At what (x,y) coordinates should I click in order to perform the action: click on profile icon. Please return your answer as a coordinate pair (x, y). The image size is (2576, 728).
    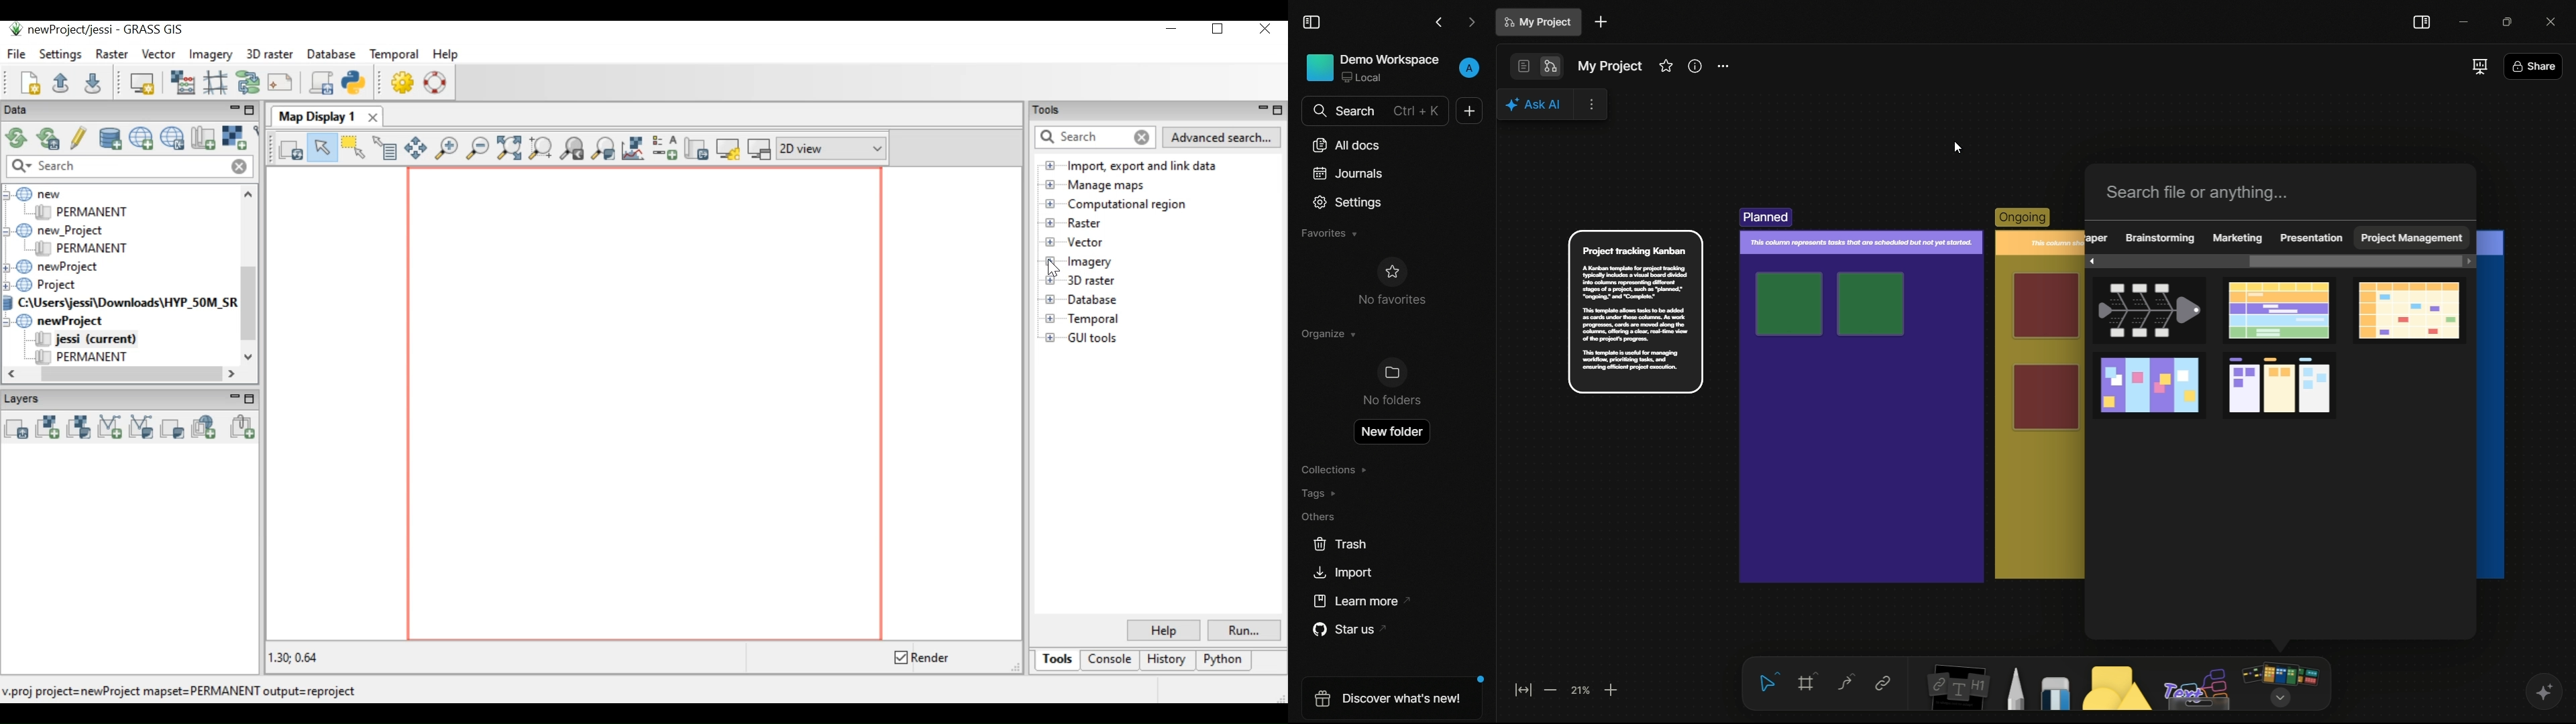
    Looking at the image, I should click on (1470, 66).